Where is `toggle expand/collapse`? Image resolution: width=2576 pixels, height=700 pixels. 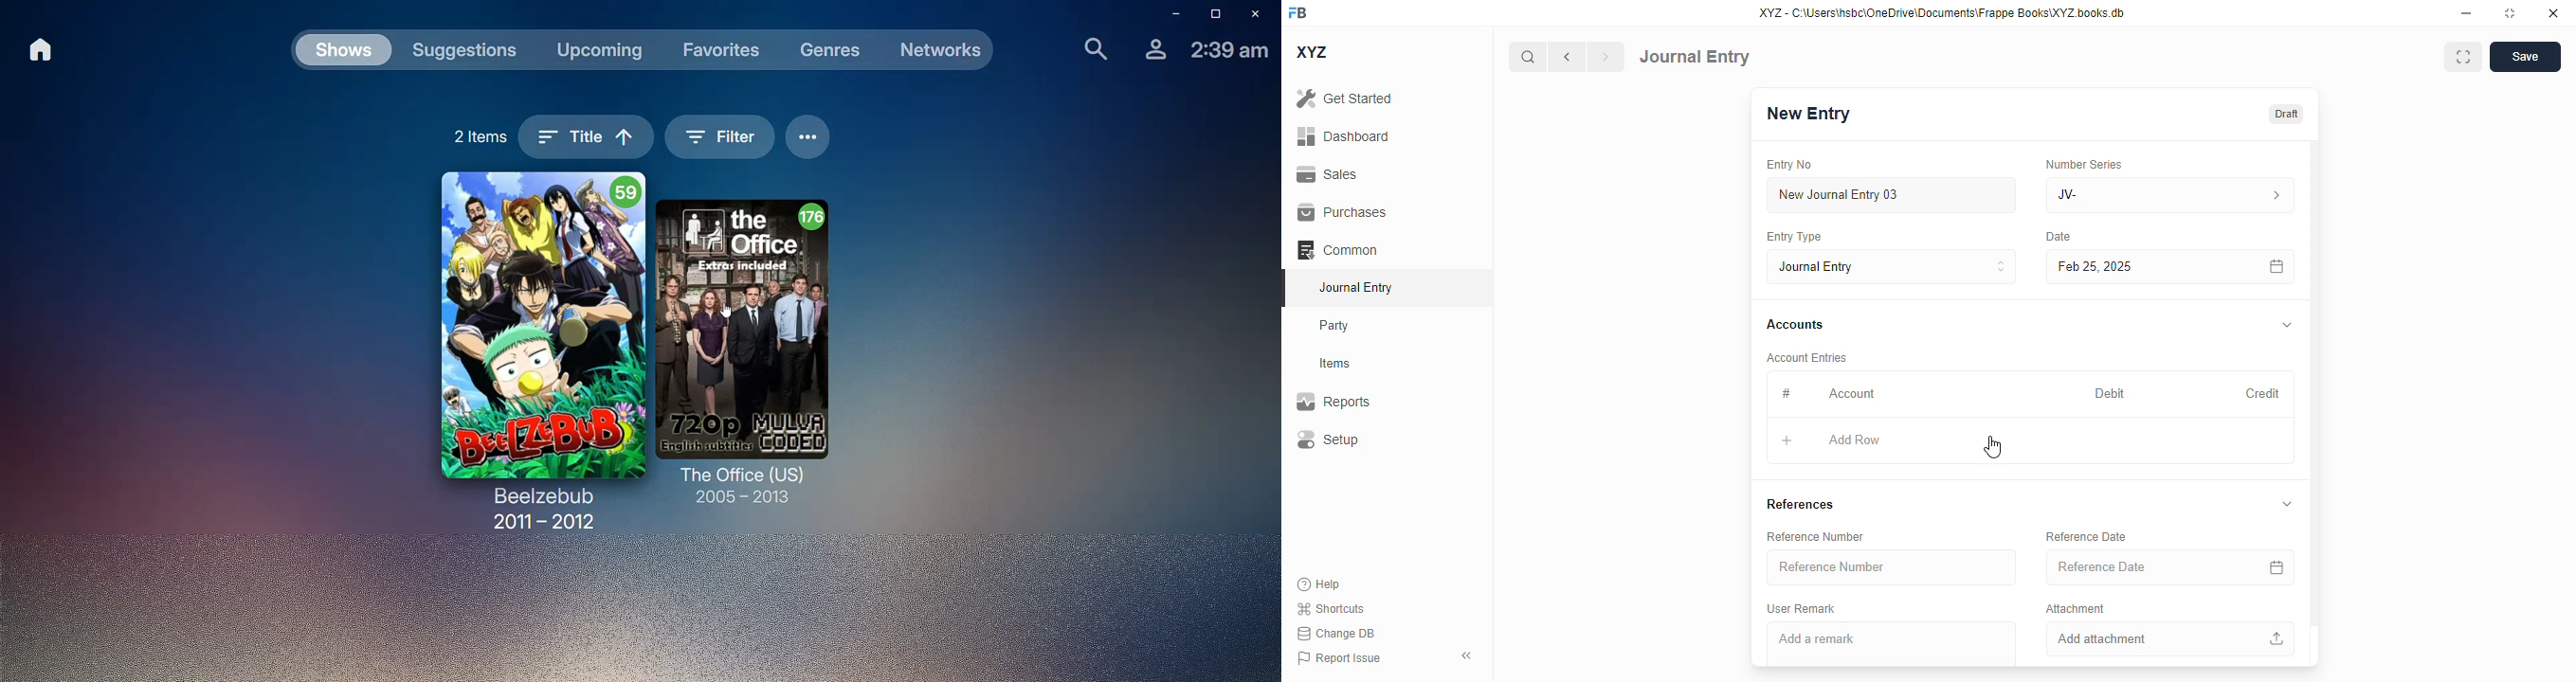
toggle expand/collapse is located at coordinates (2288, 325).